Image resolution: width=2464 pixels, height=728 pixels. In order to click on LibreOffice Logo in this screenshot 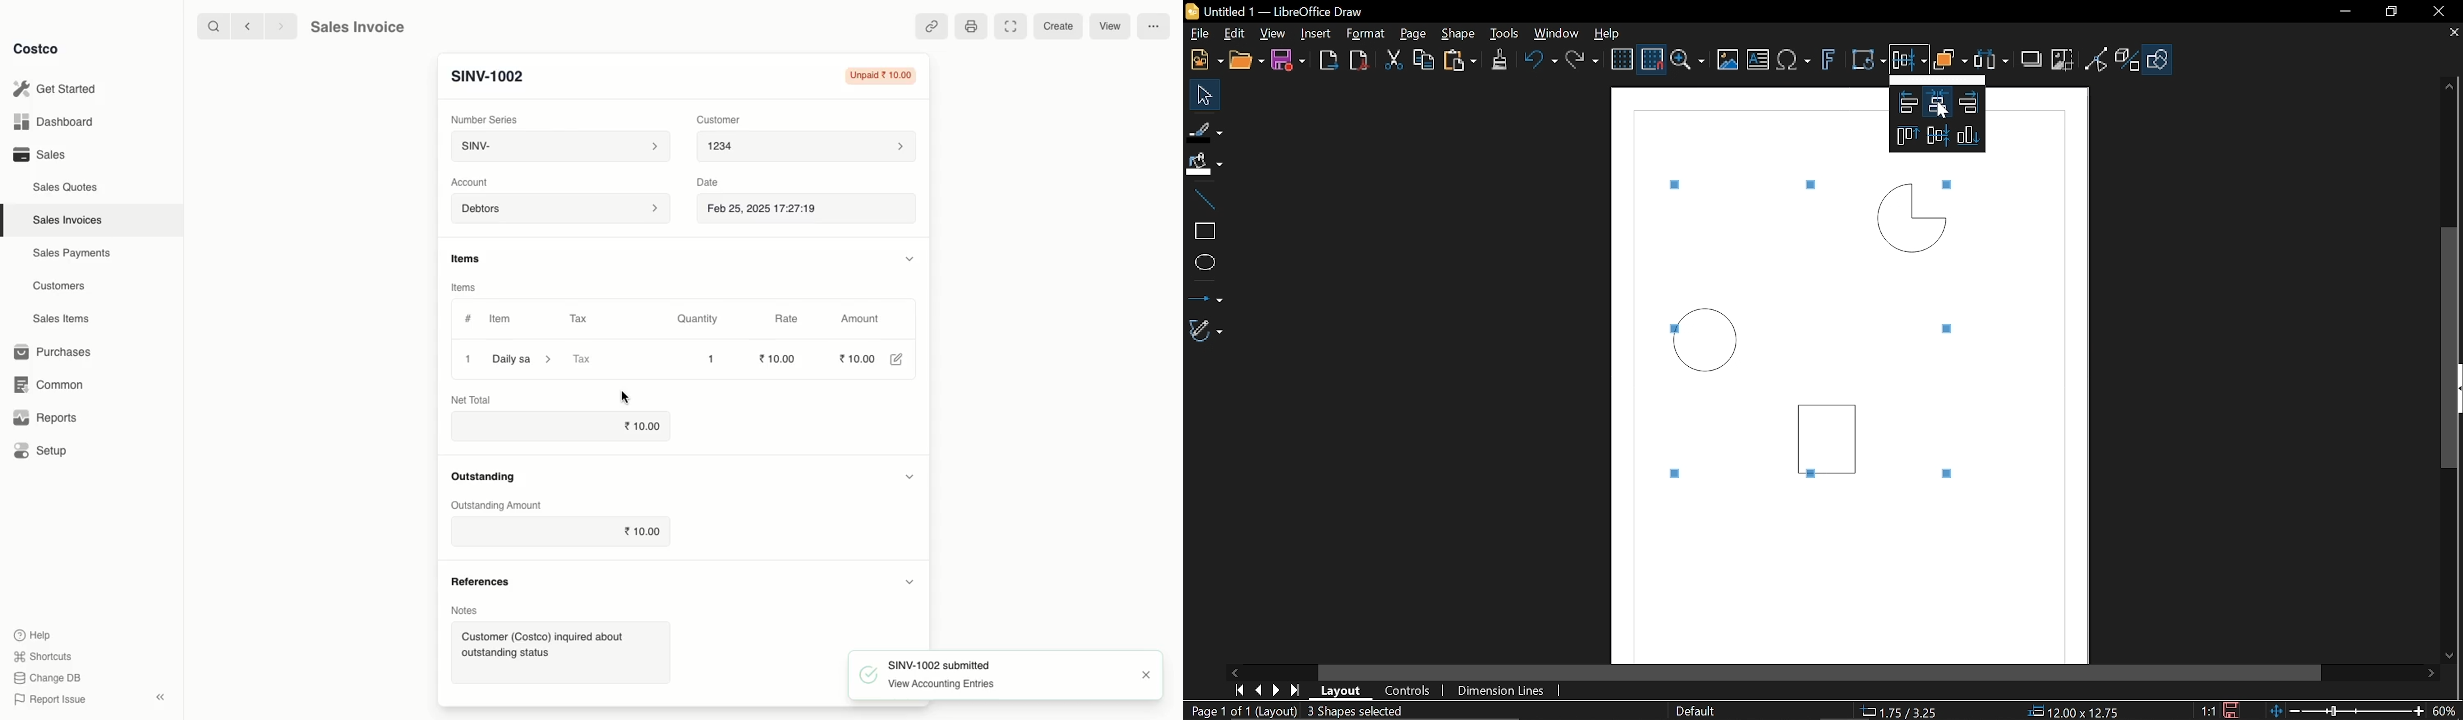, I will do `click(1193, 12)`.